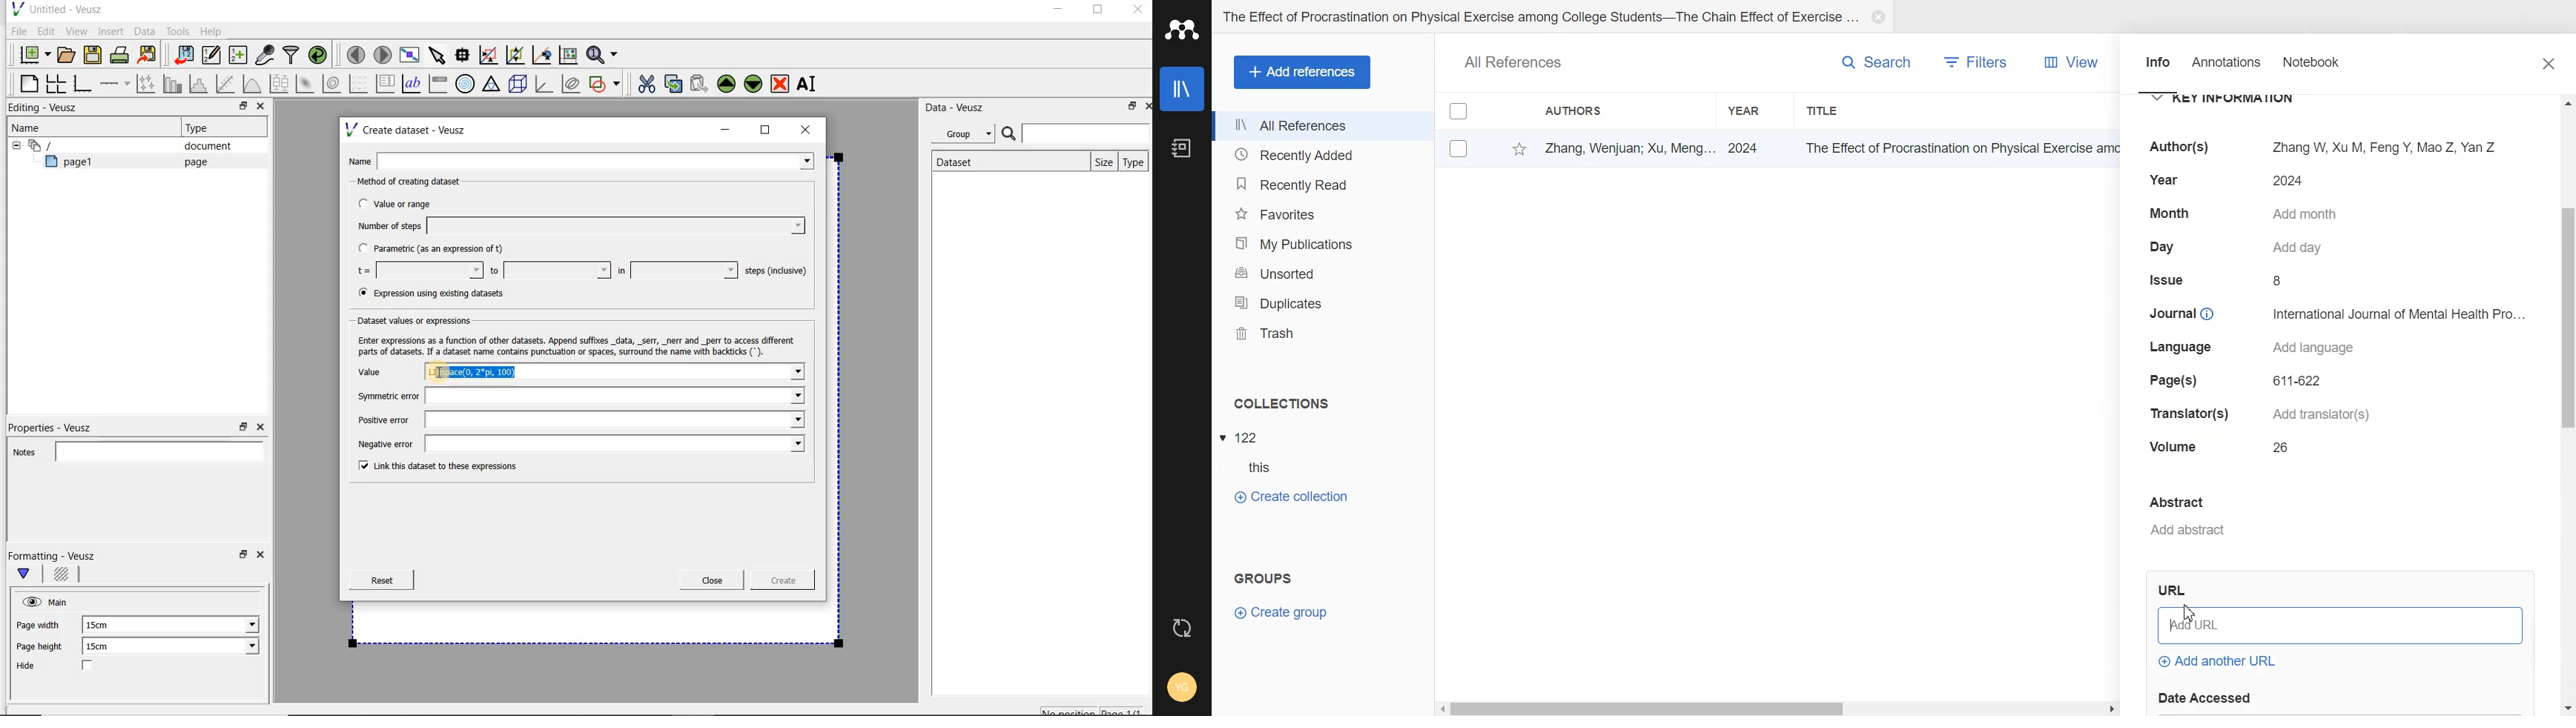  I want to click on Main, so click(60, 601).